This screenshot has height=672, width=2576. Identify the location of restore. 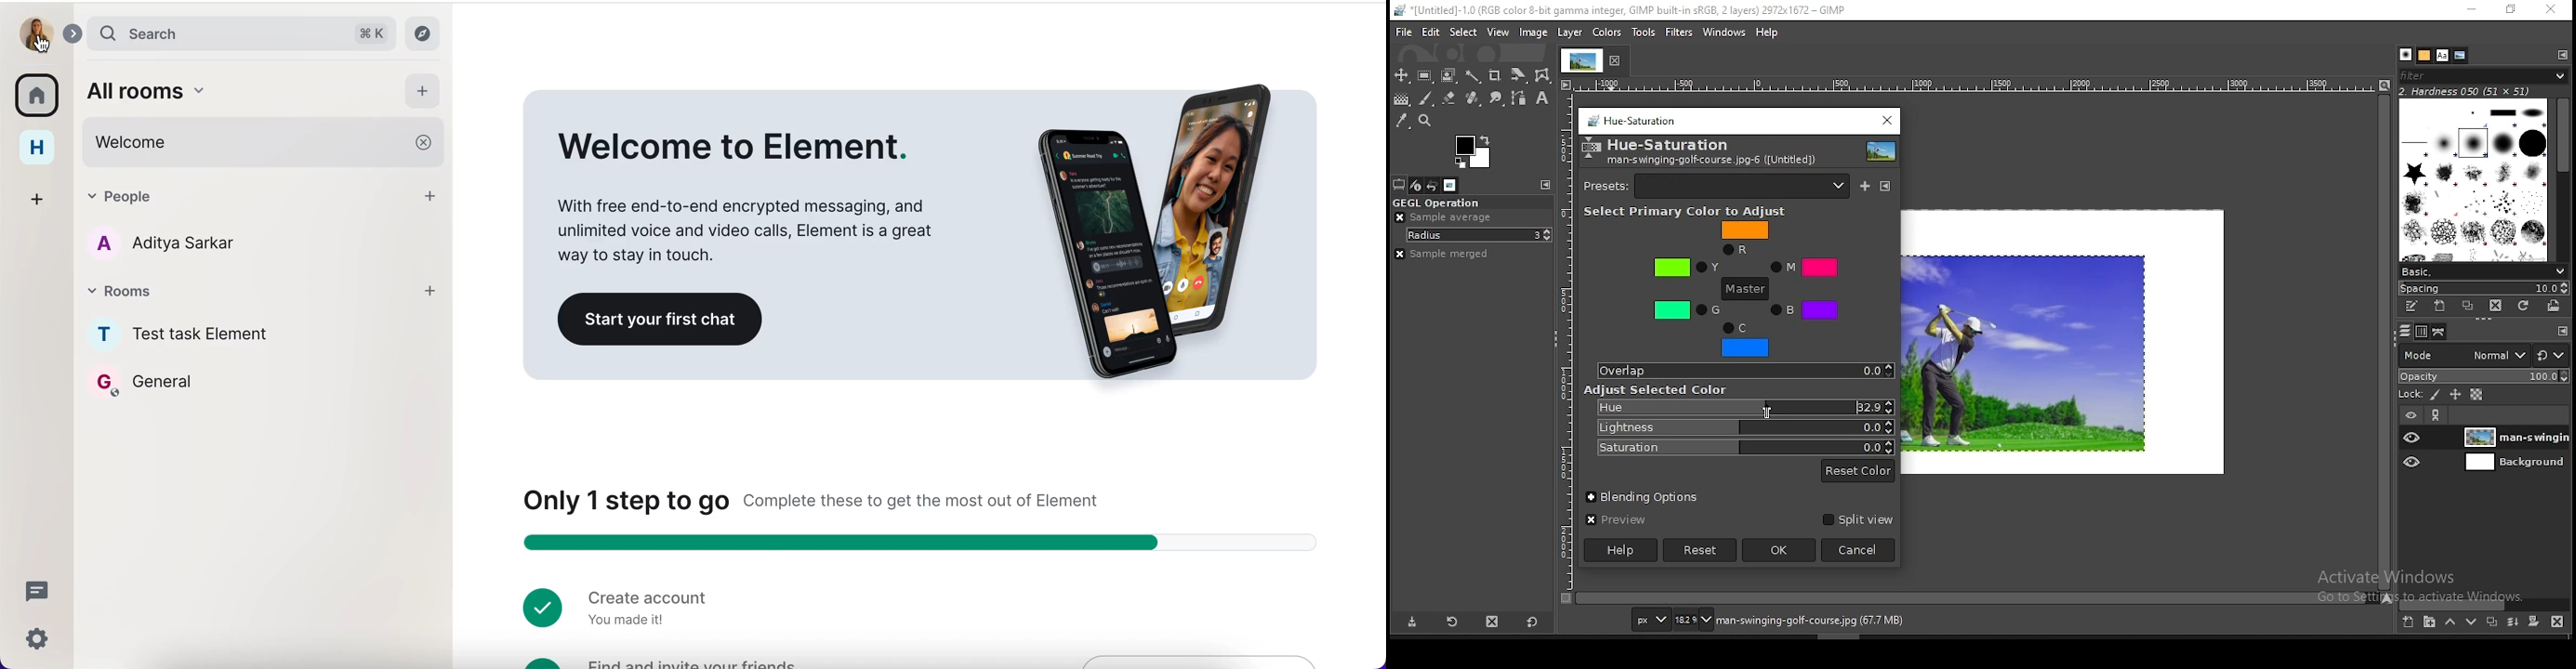
(2513, 11).